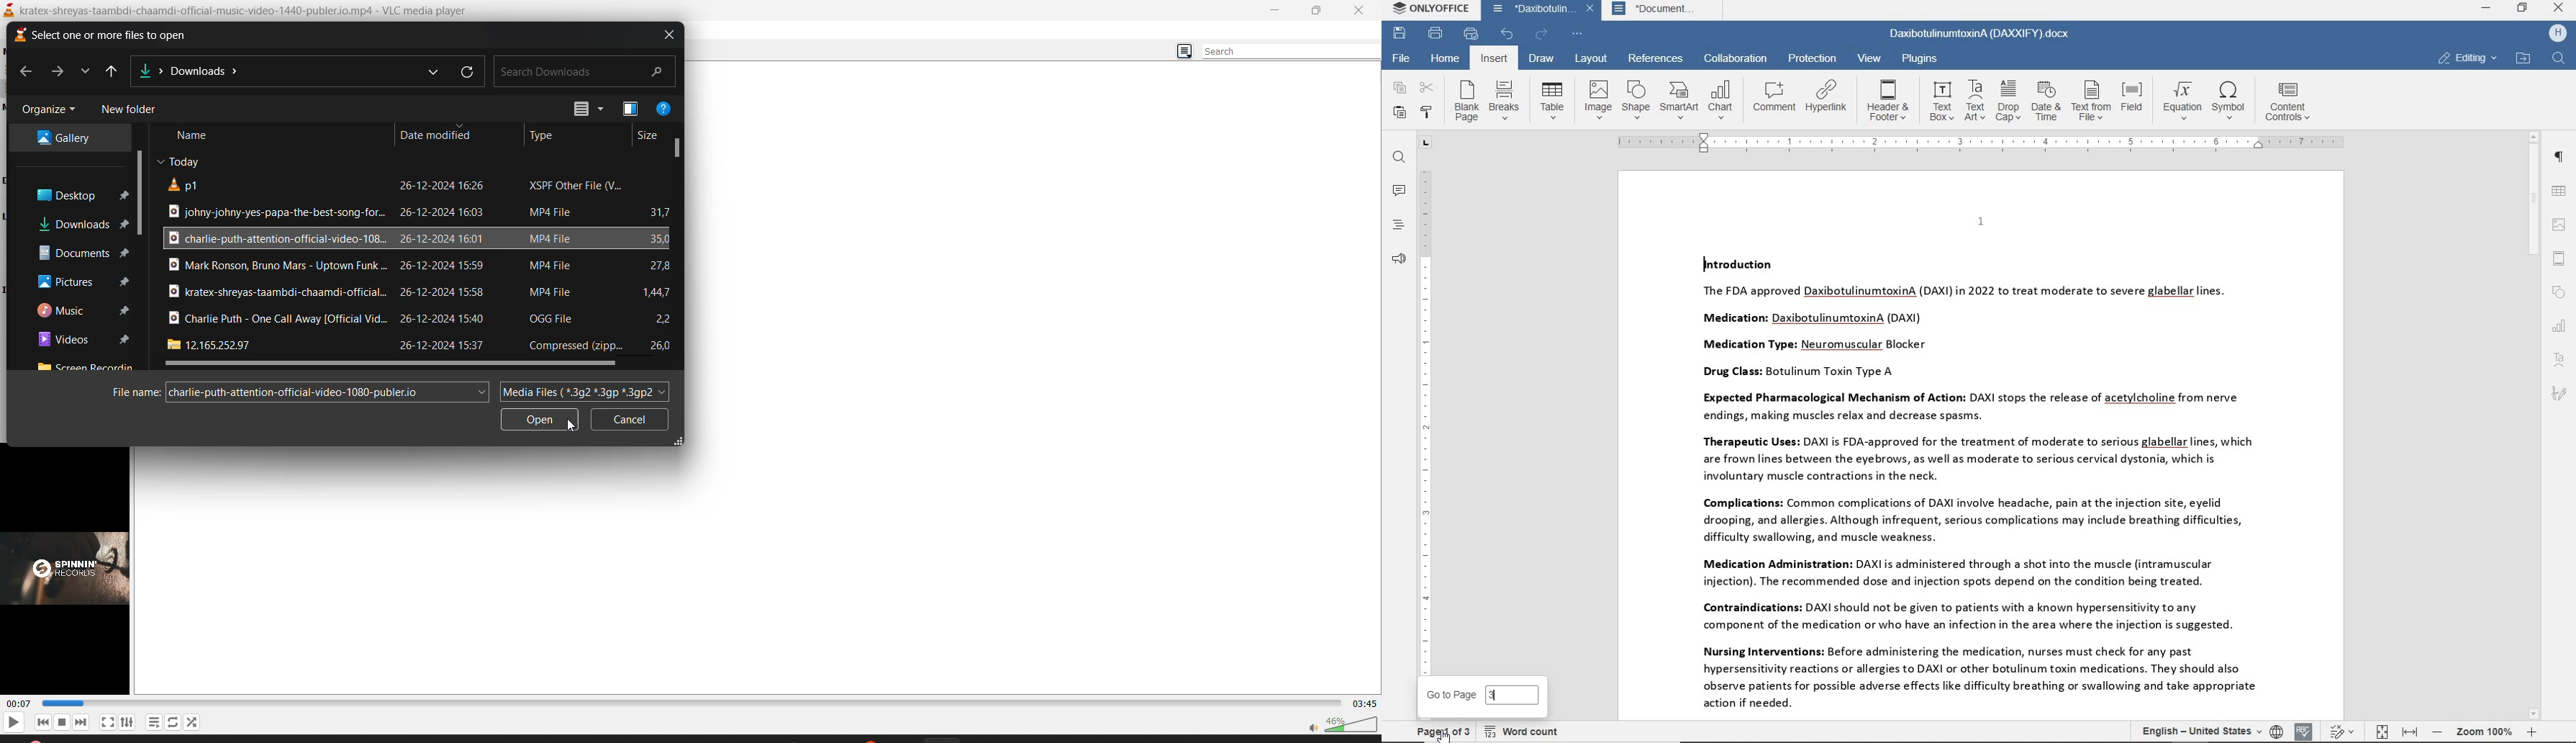 The image size is (2576, 756). Describe the element at coordinates (466, 73) in the screenshot. I see `refresh` at that location.